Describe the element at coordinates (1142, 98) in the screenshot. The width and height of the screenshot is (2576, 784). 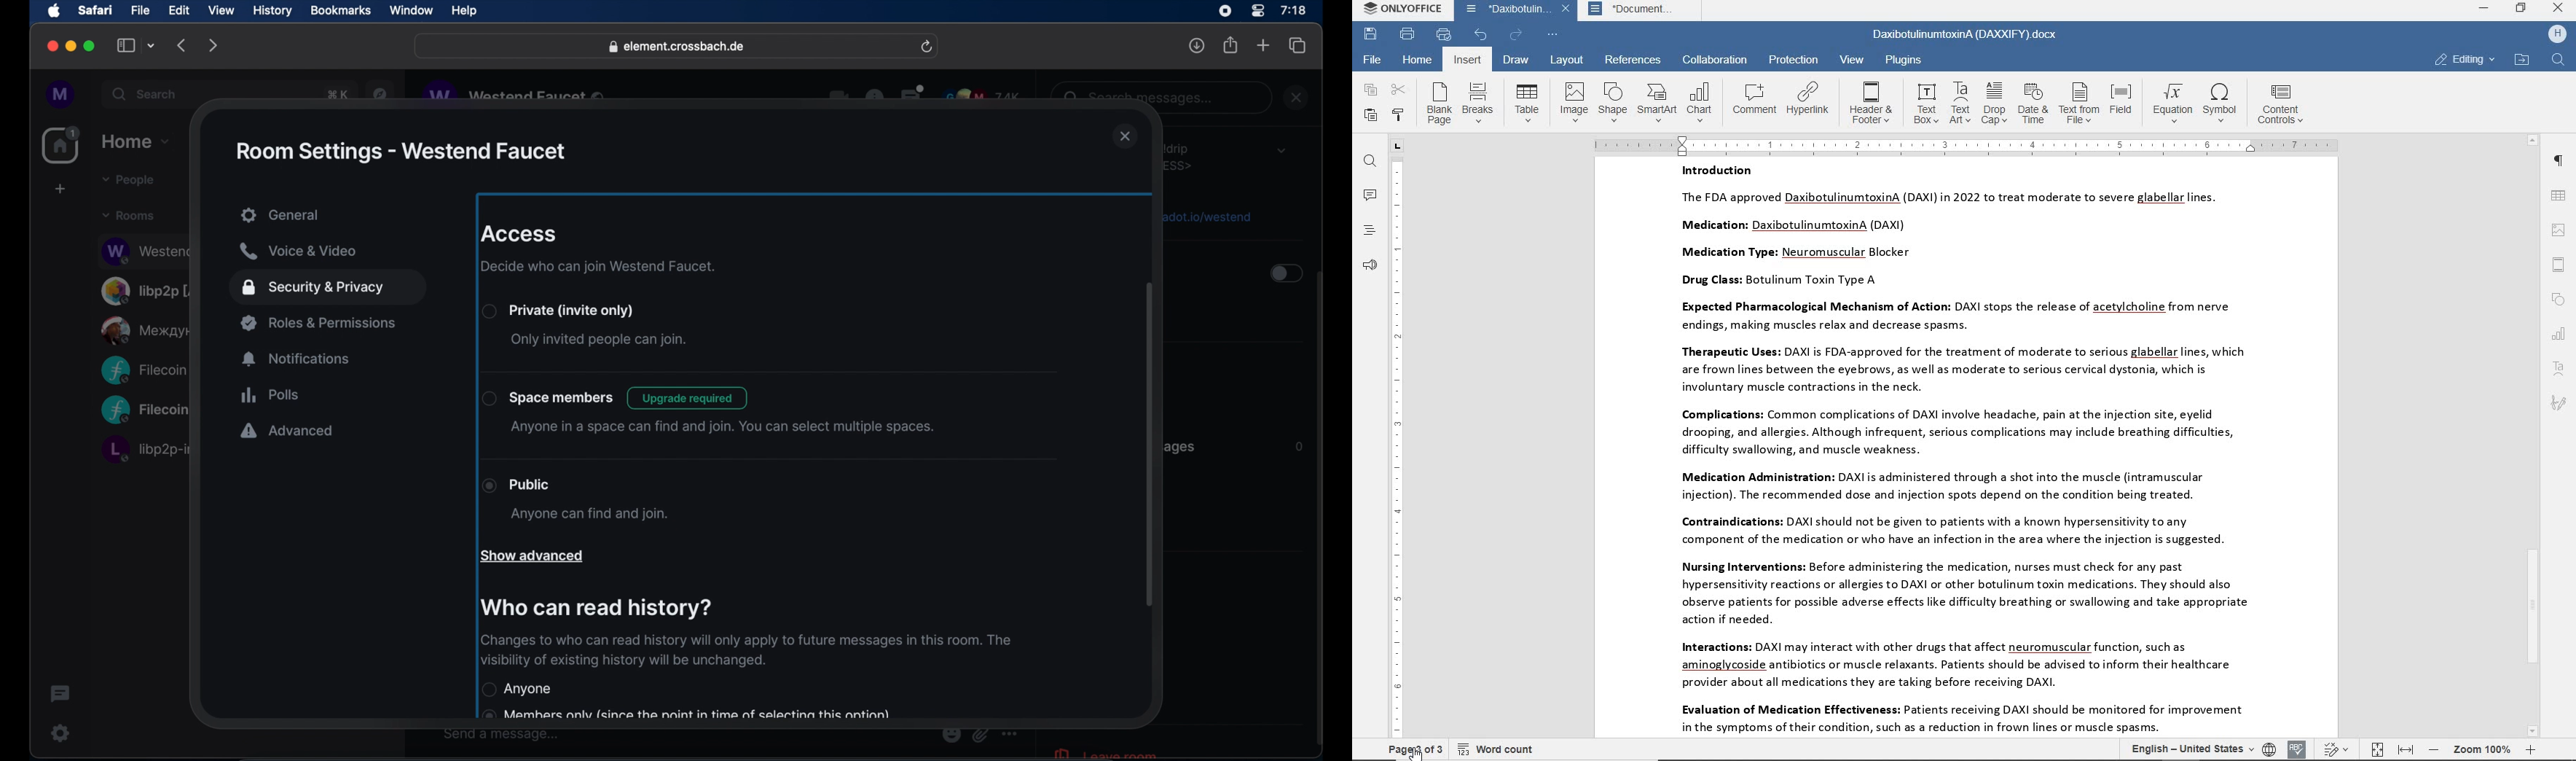
I see `obscure text` at that location.